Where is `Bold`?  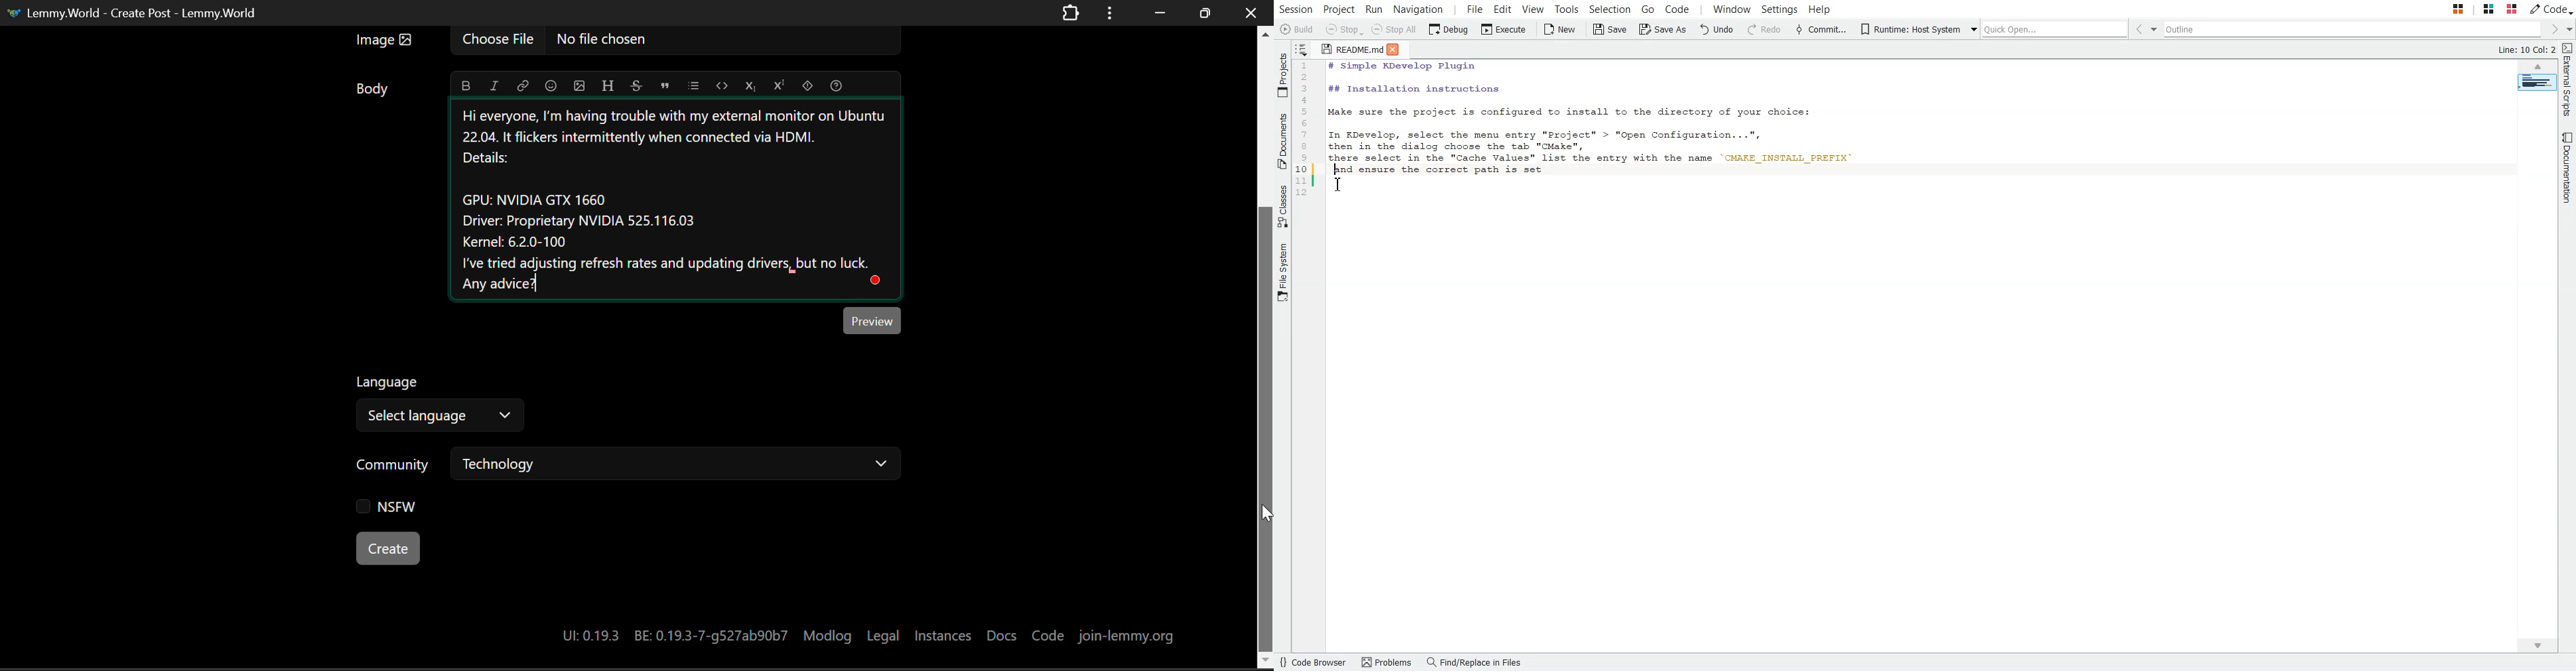
Bold is located at coordinates (466, 86).